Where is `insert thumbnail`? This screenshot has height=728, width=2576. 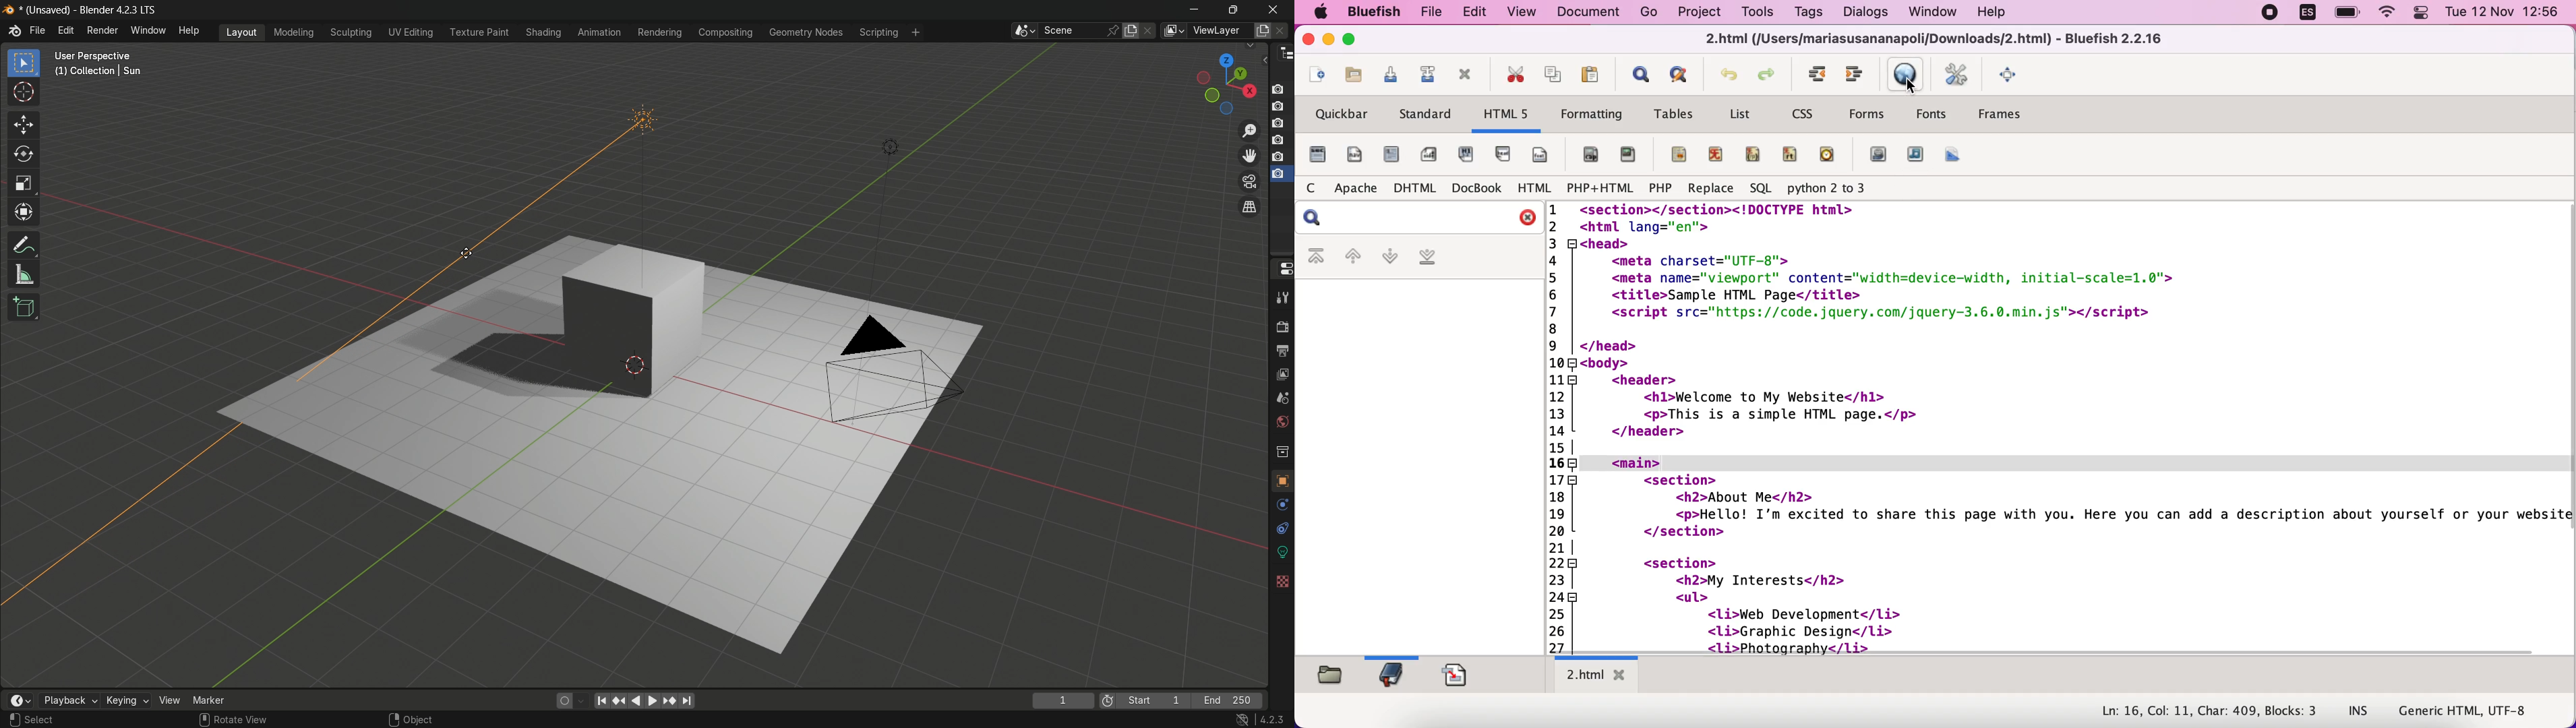 insert thumbnail is located at coordinates (1913, 157).